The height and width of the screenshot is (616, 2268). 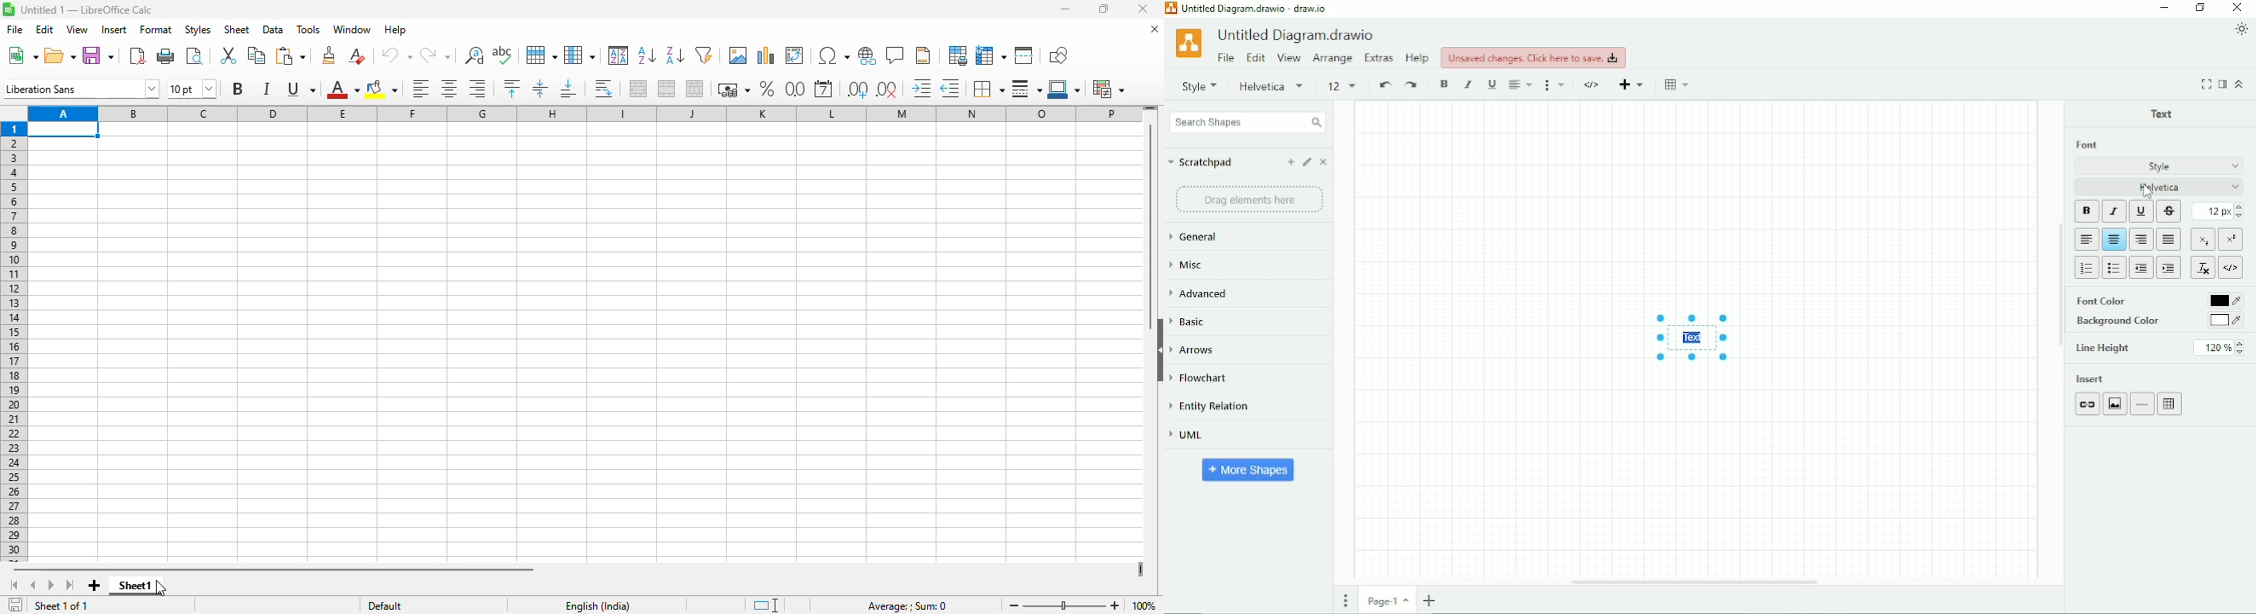 What do you see at coordinates (2060, 284) in the screenshot?
I see `Vertical scrollbar` at bounding box center [2060, 284].